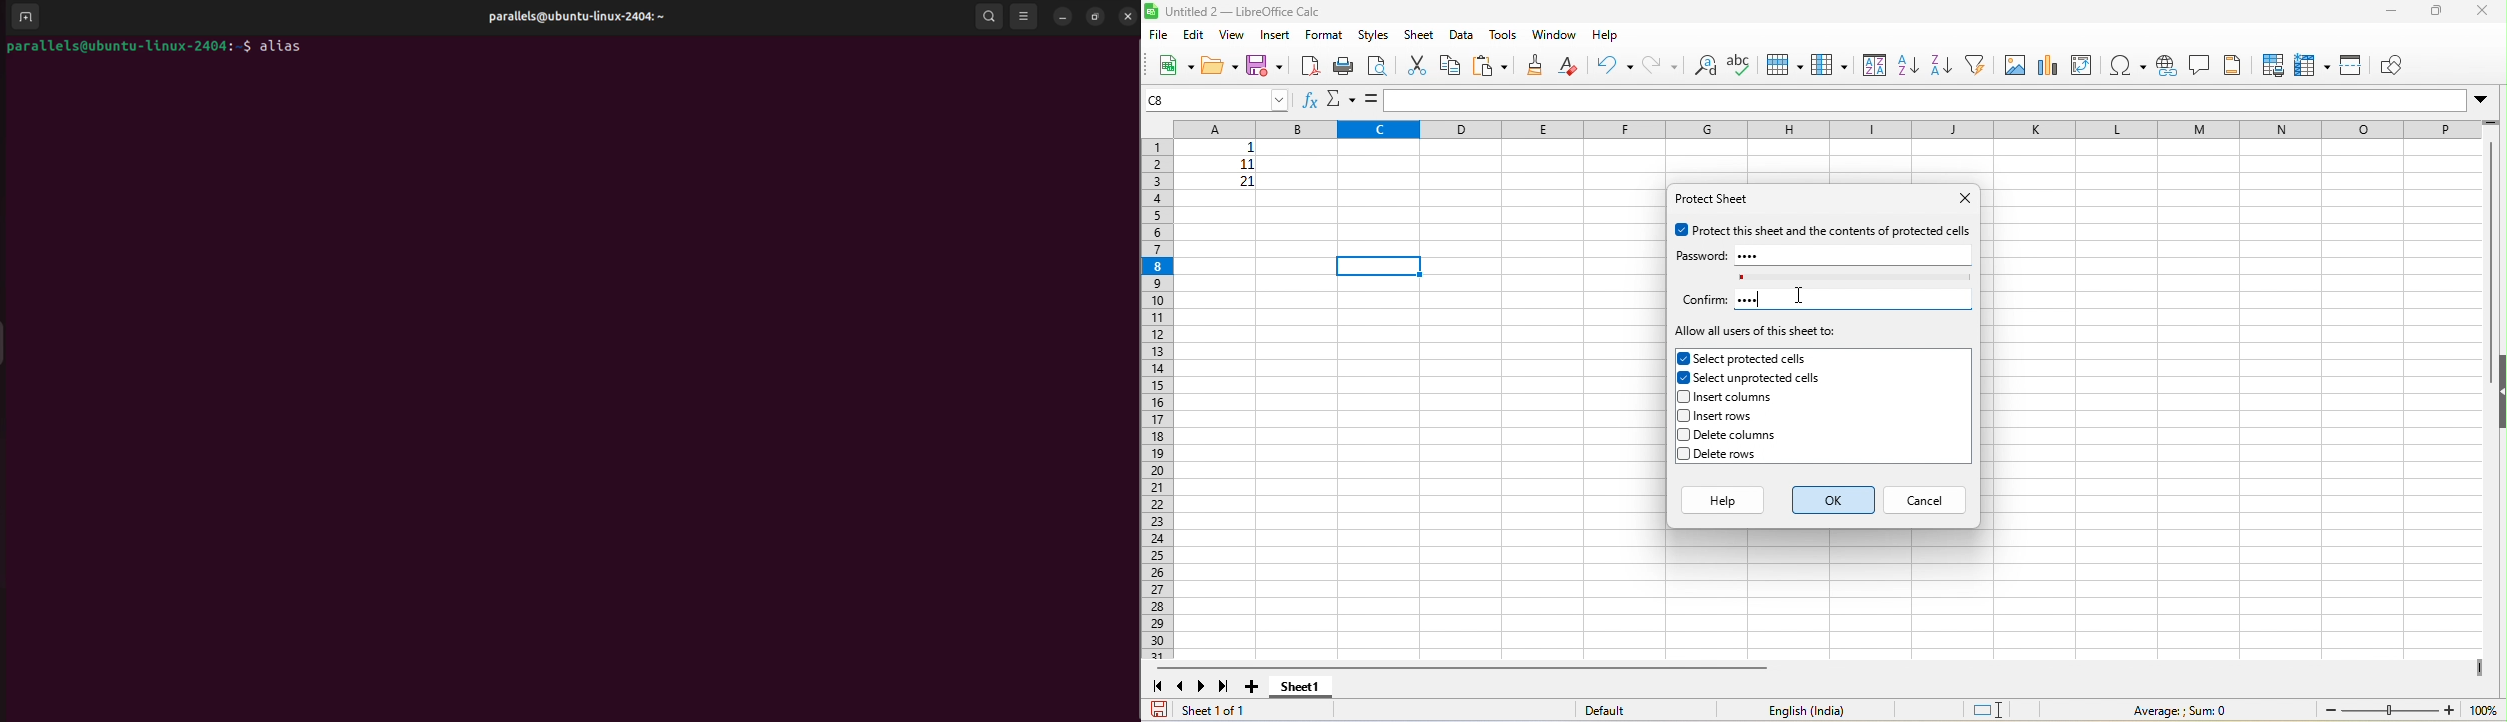  What do you see at coordinates (2311, 65) in the screenshot?
I see `freeze rows and columns` at bounding box center [2311, 65].